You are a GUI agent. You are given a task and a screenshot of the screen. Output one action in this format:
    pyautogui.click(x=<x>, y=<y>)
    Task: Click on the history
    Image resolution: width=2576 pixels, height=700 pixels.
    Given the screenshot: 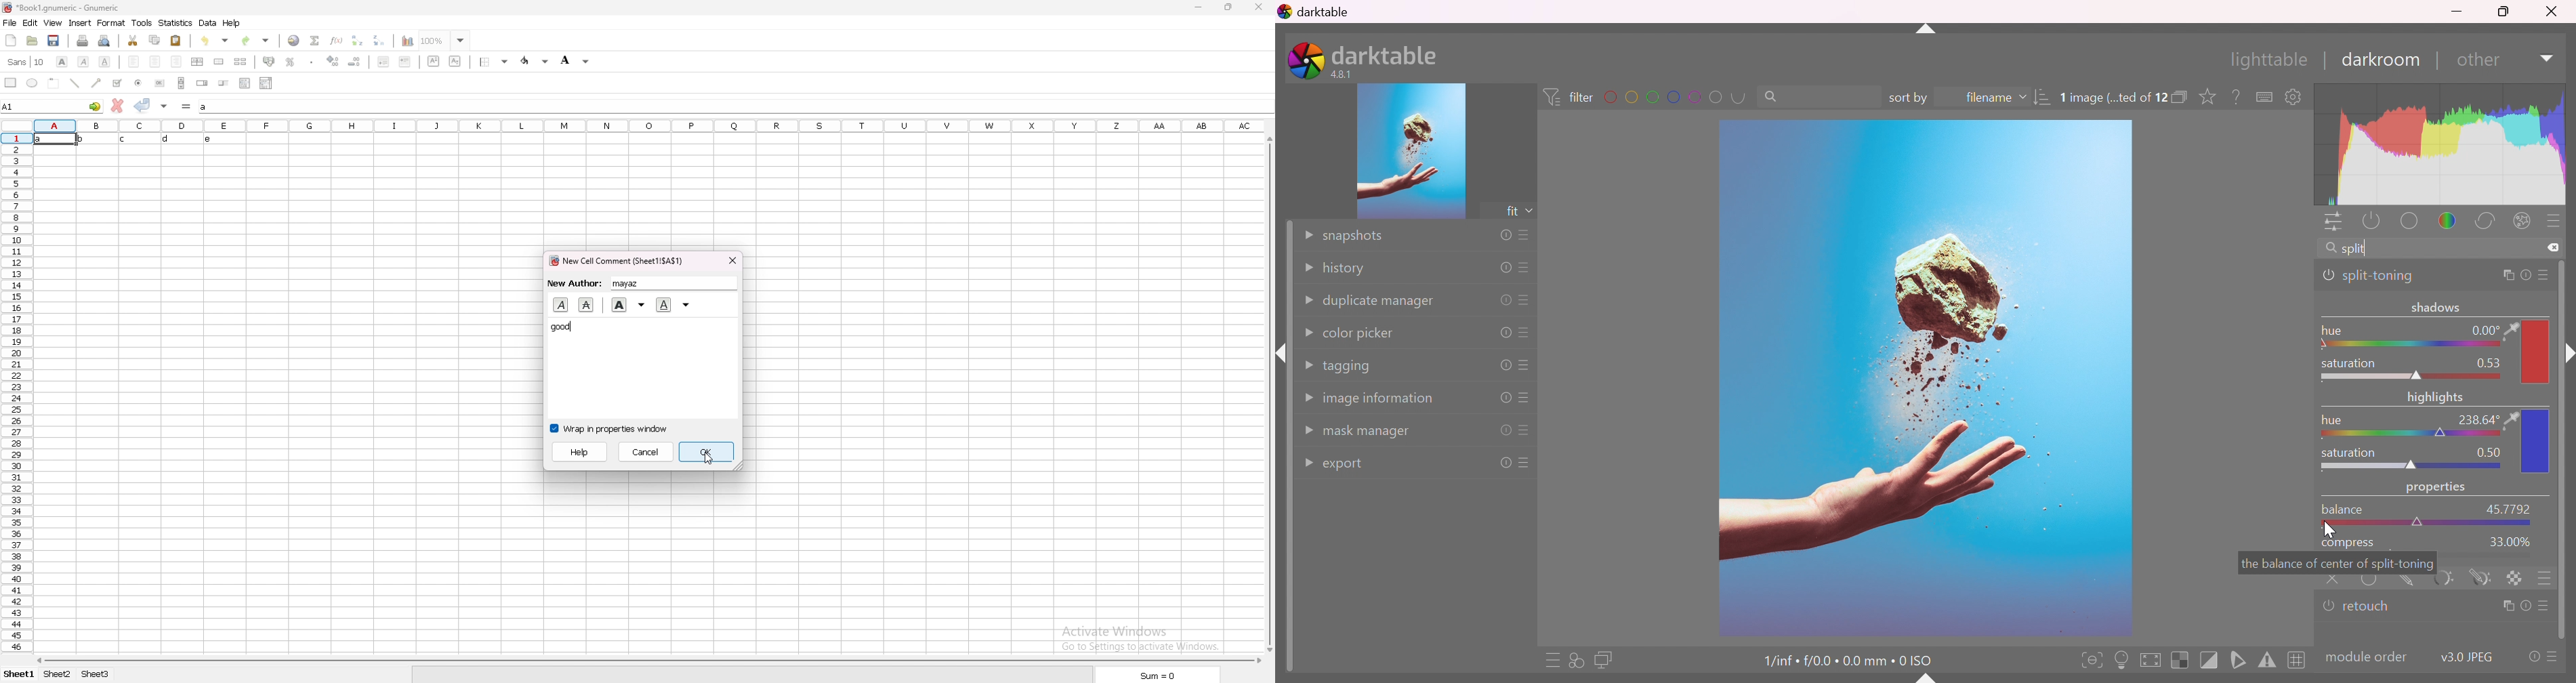 What is the action you would take?
    pyautogui.click(x=1346, y=268)
    